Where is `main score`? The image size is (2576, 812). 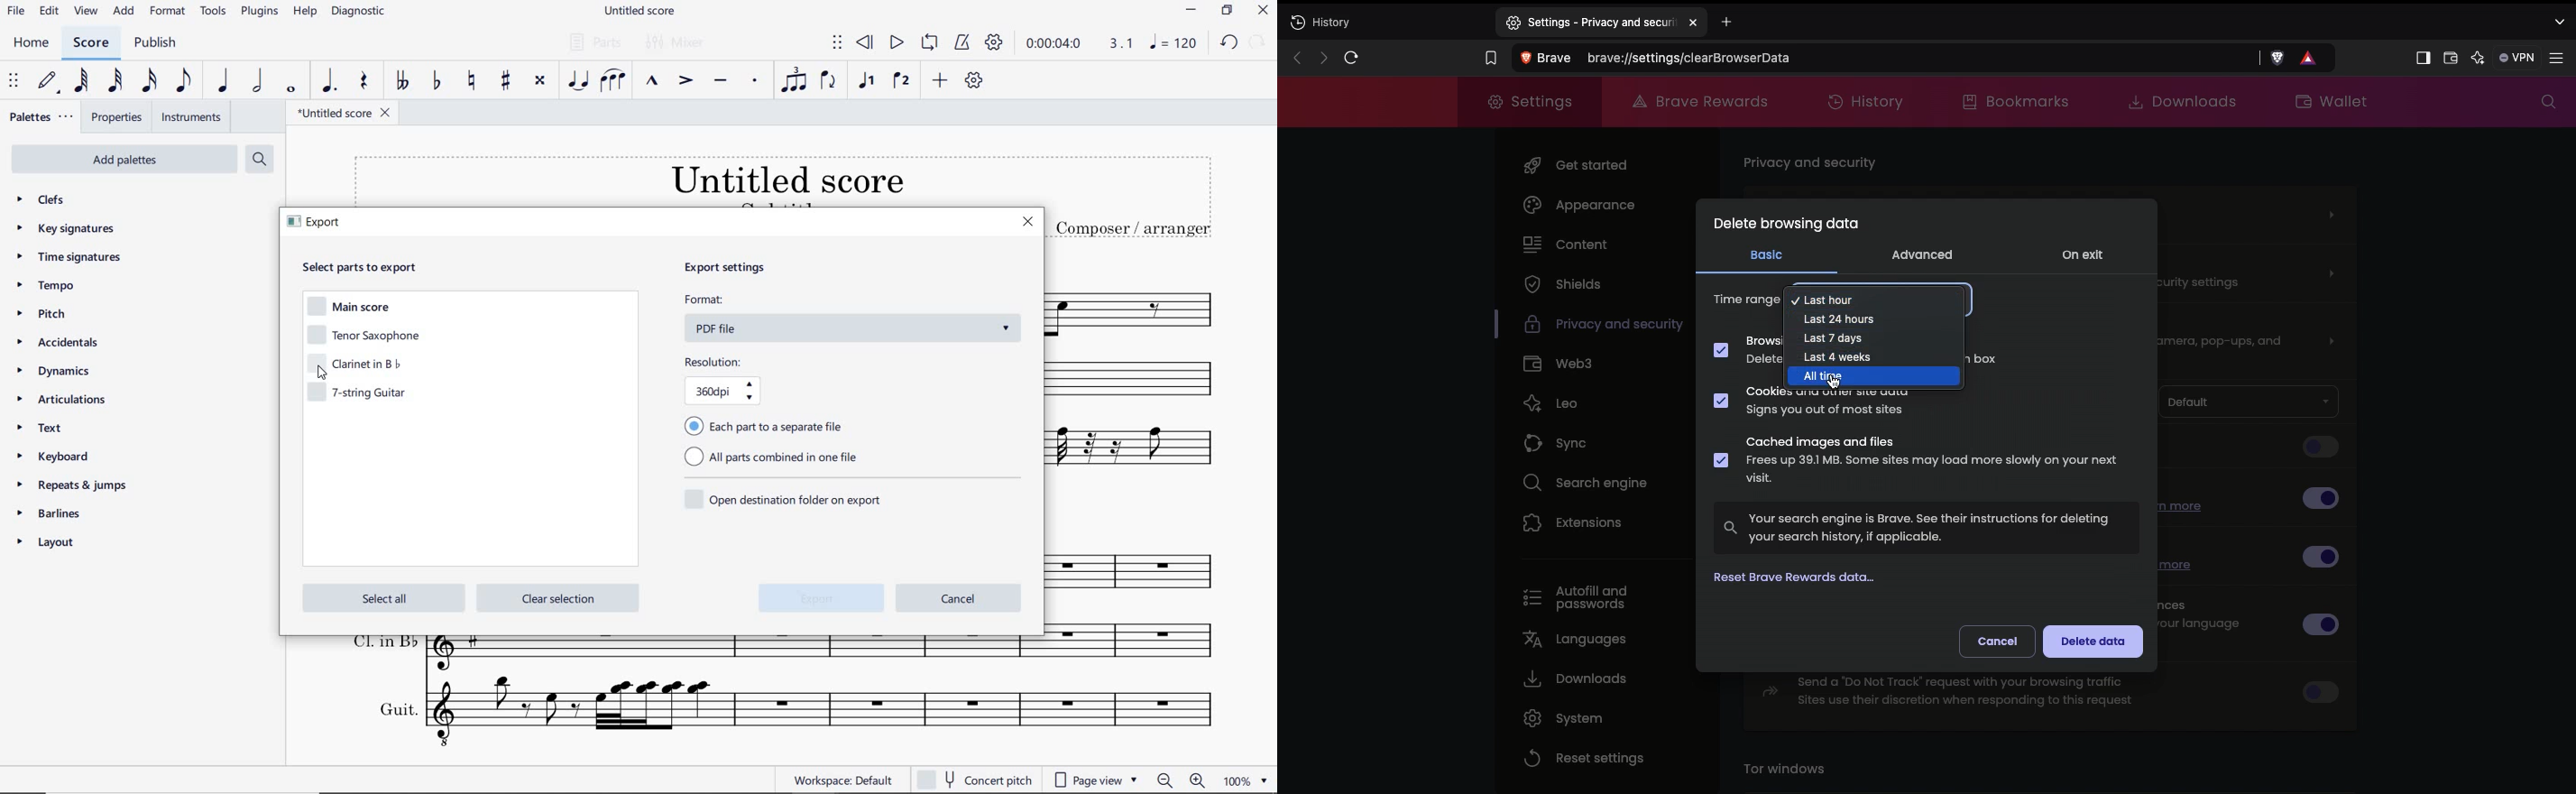 main score is located at coordinates (351, 309).